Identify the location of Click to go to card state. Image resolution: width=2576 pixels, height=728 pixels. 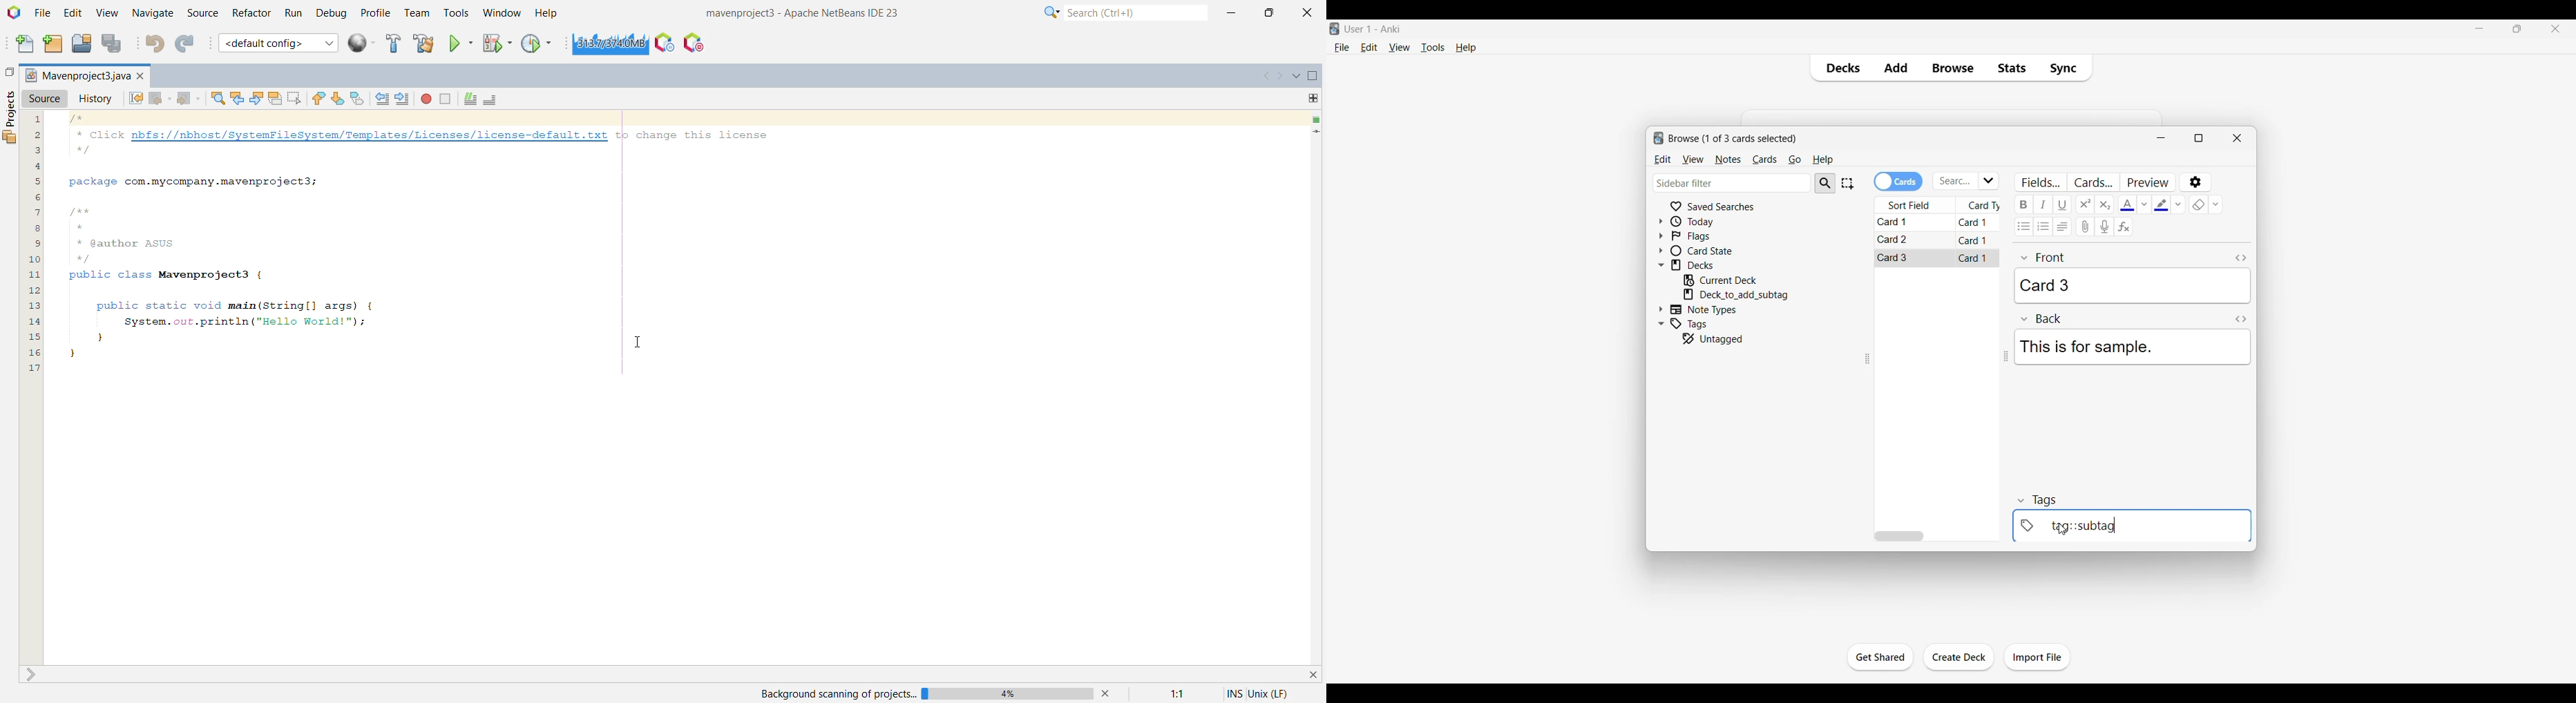
(1712, 250).